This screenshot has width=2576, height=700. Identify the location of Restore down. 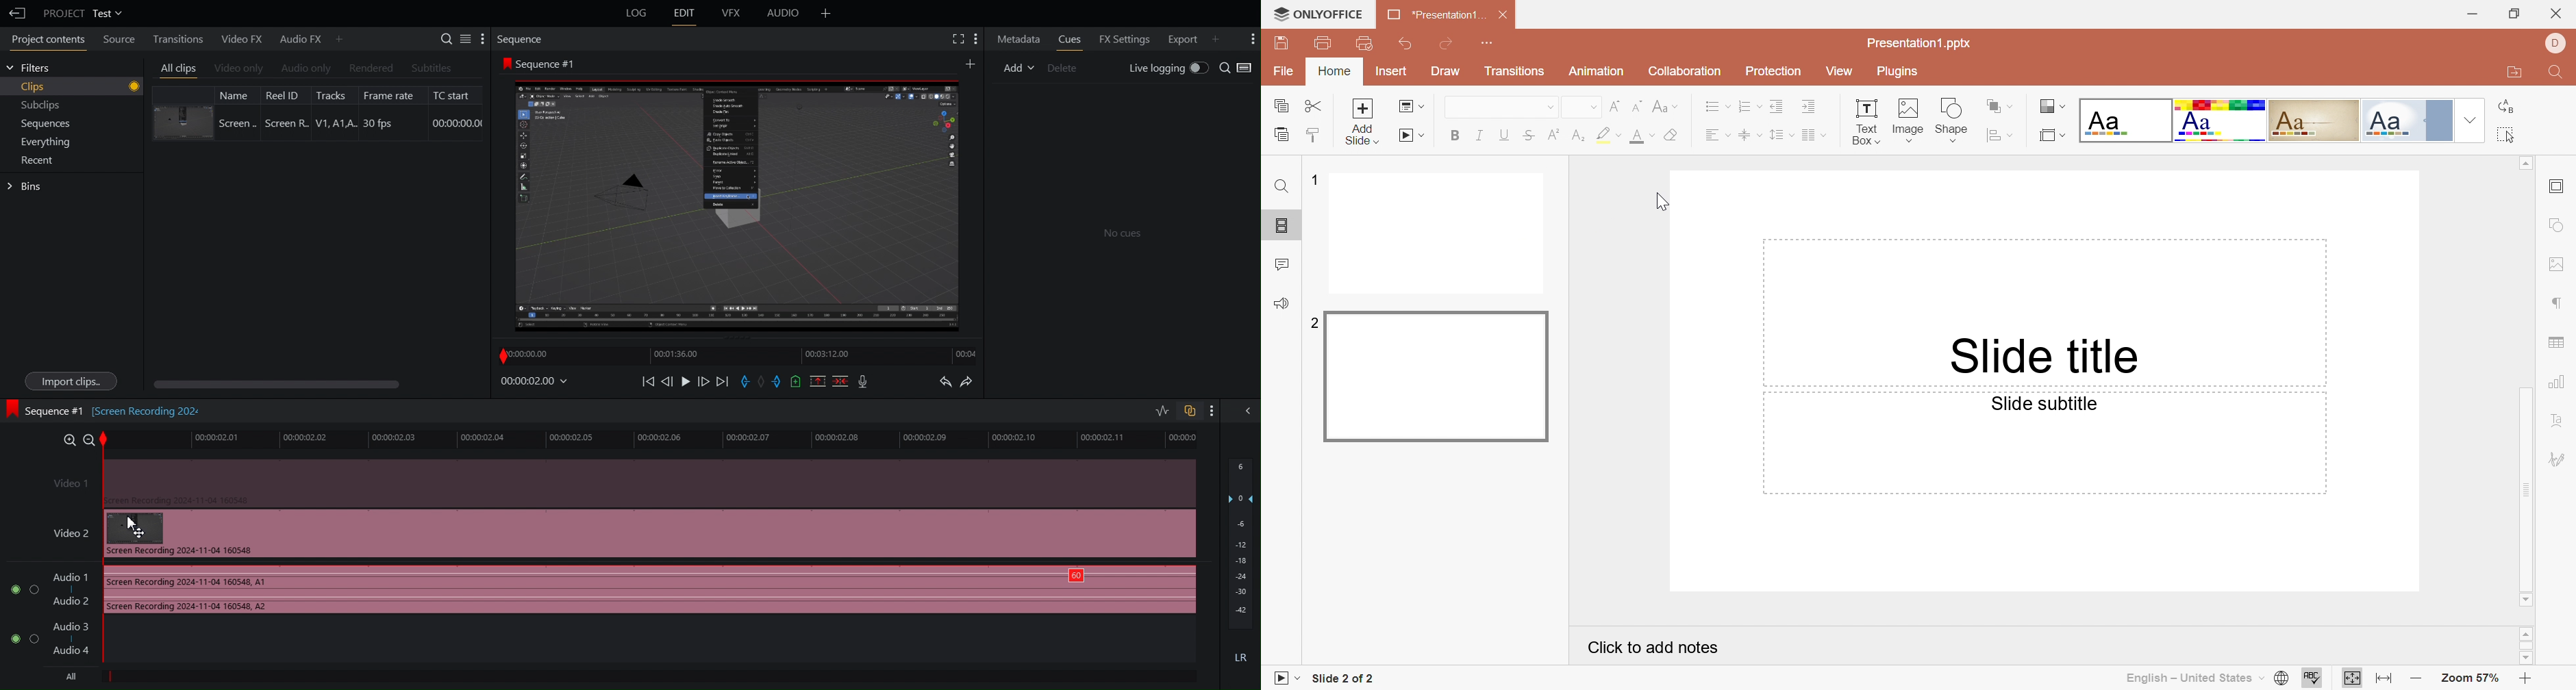
(2512, 12).